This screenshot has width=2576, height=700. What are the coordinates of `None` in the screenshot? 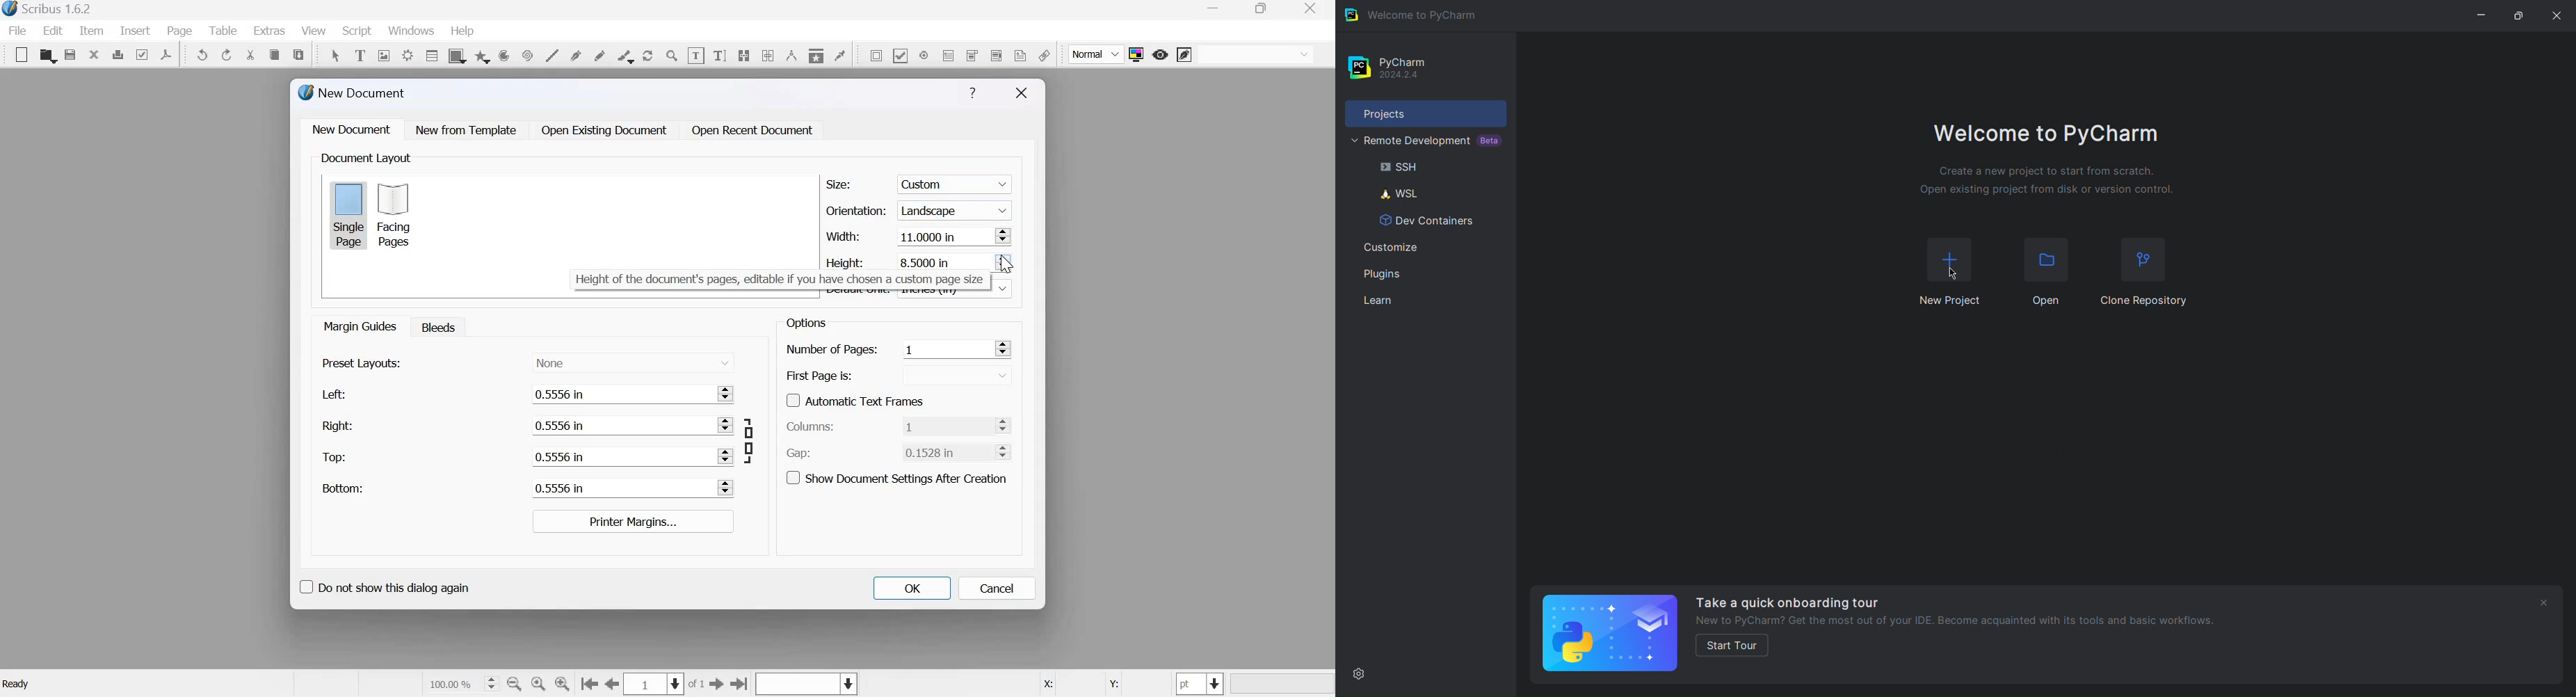 It's located at (633, 361).